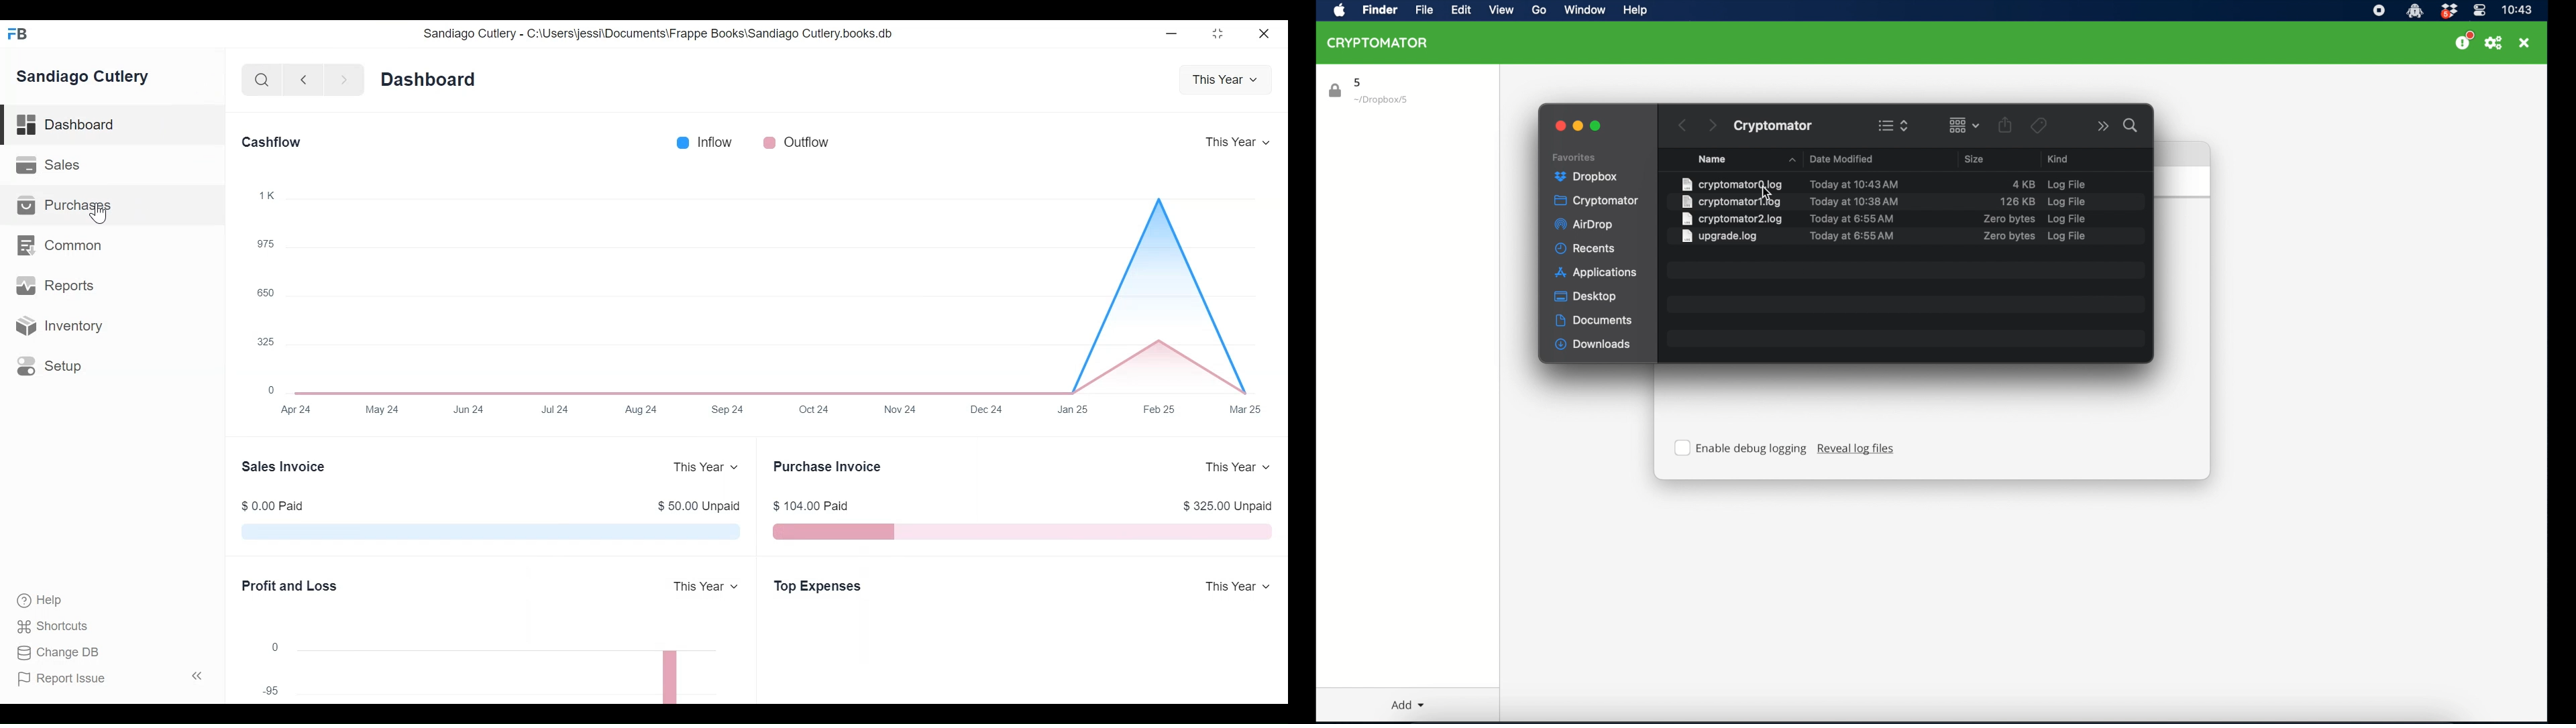 This screenshot has height=728, width=2576. I want to click on Shortcuts., so click(54, 627).